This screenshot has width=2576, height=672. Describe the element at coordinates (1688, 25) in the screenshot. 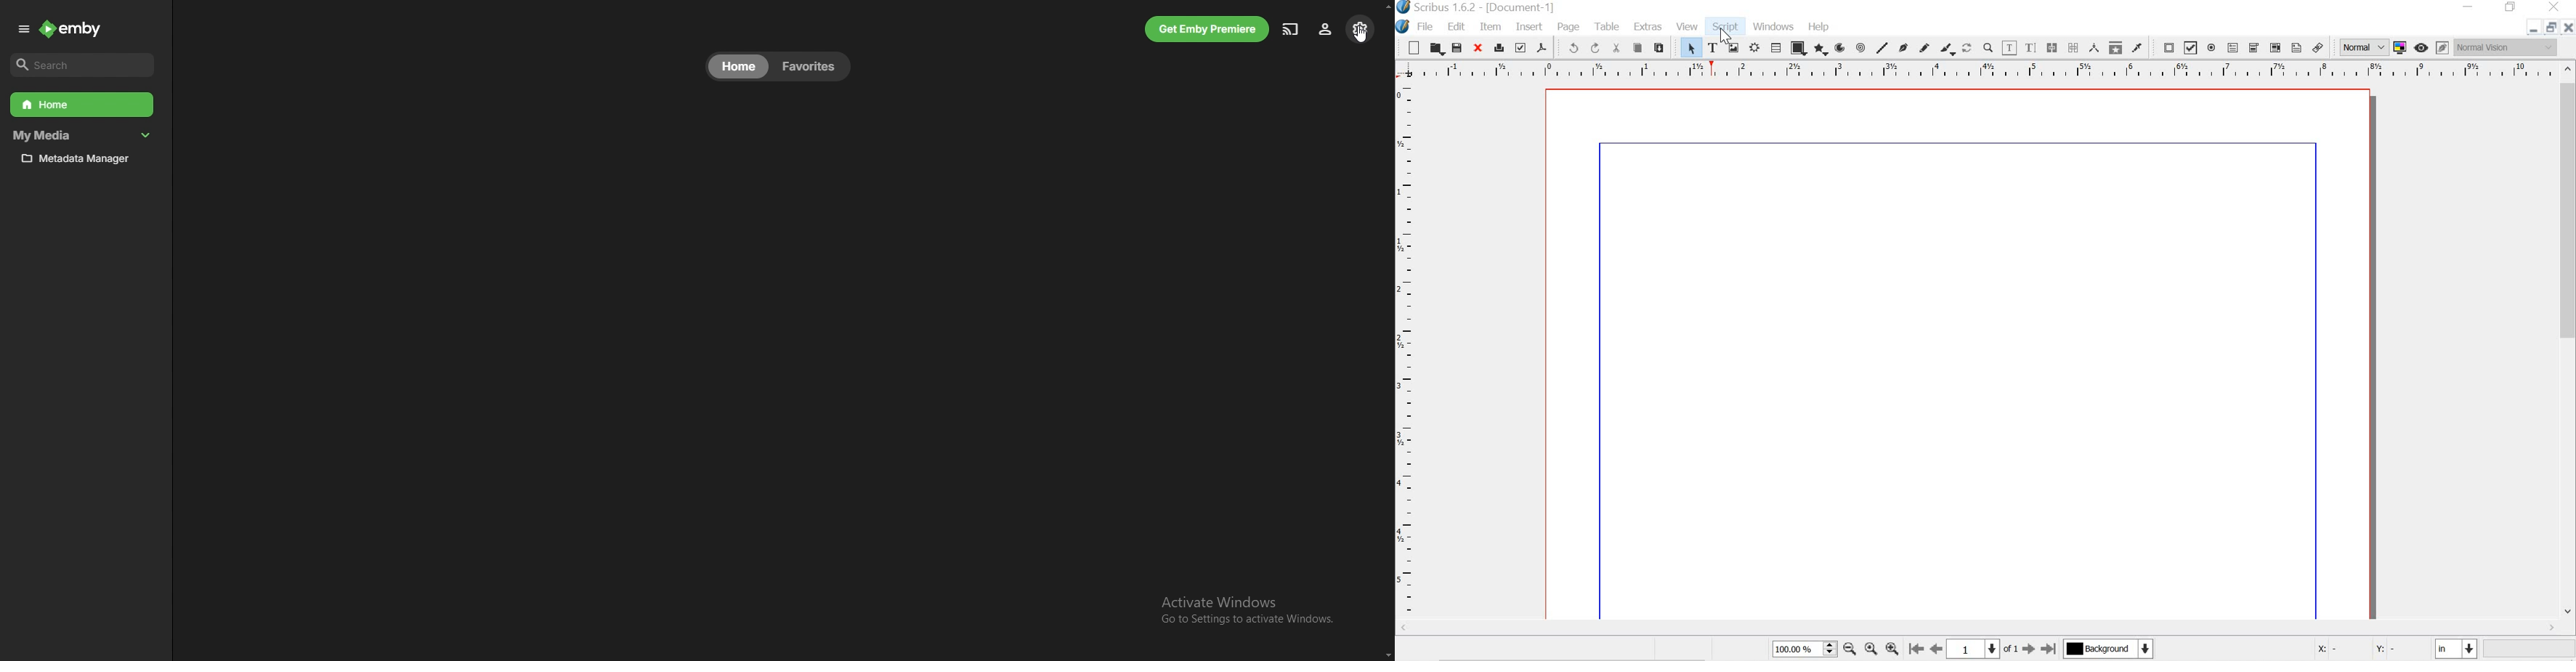

I see `view` at that location.